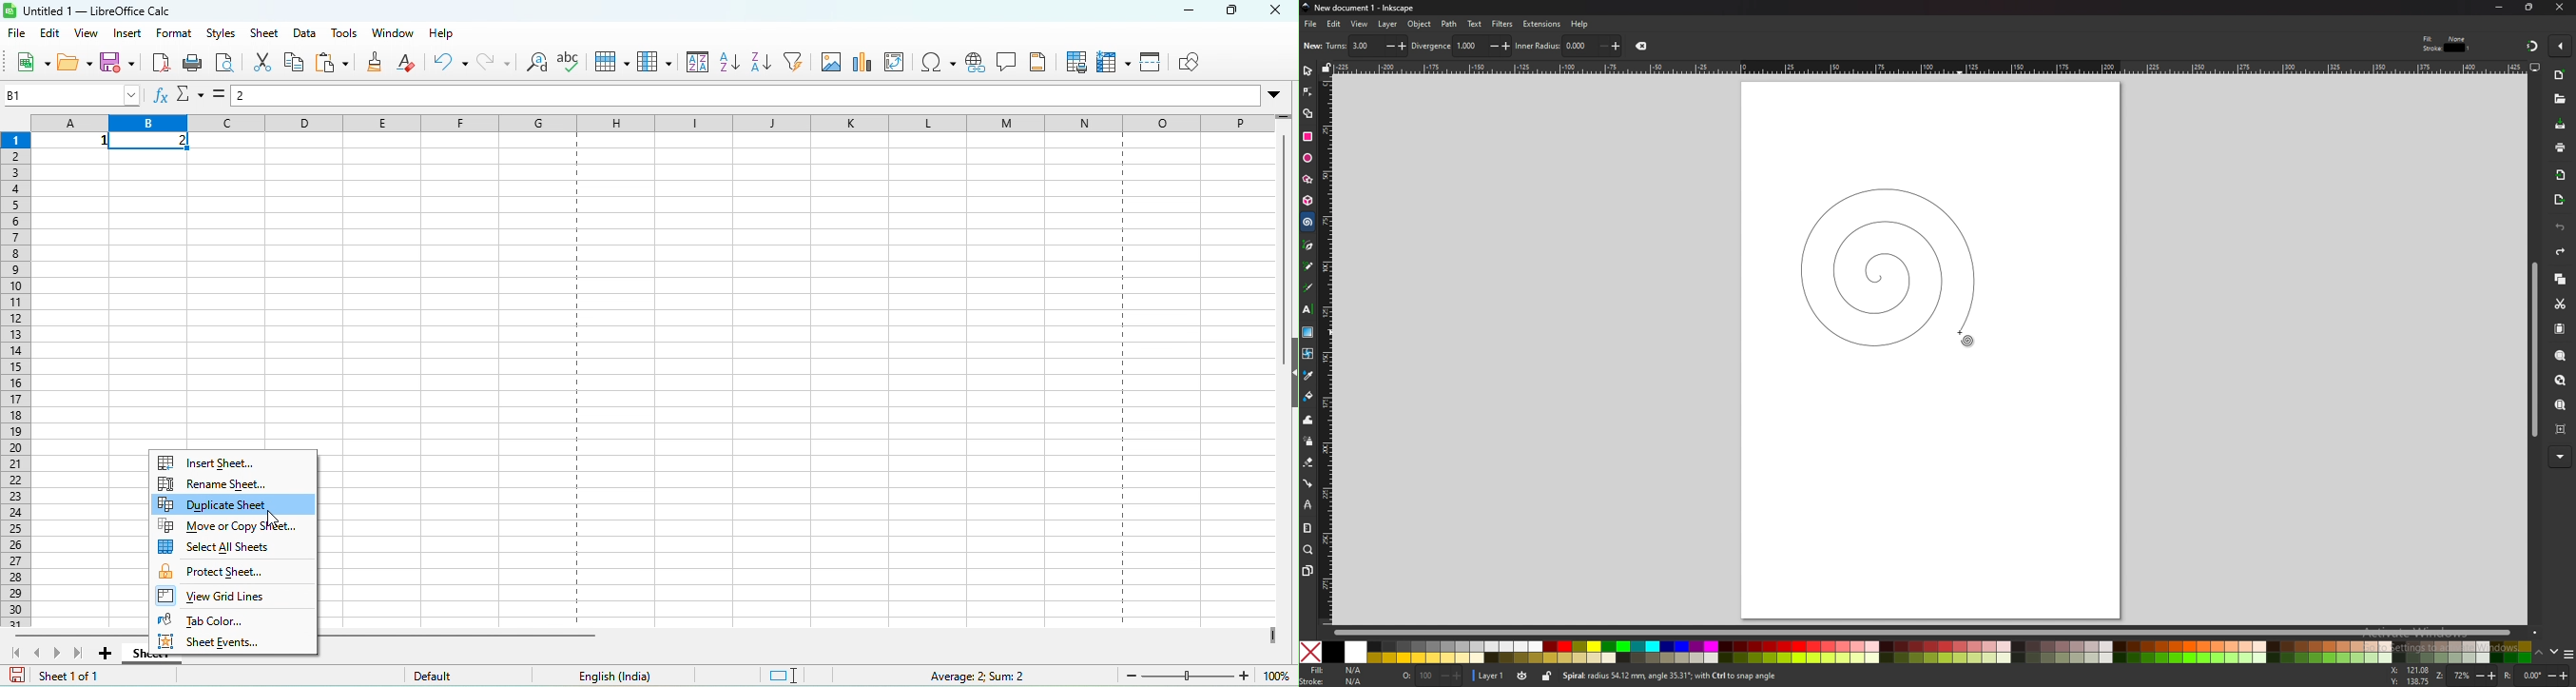 This screenshot has width=2576, height=700. What do you see at coordinates (2560, 124) in the screenshot?
I see `save` at bounding box center [2560, 124].